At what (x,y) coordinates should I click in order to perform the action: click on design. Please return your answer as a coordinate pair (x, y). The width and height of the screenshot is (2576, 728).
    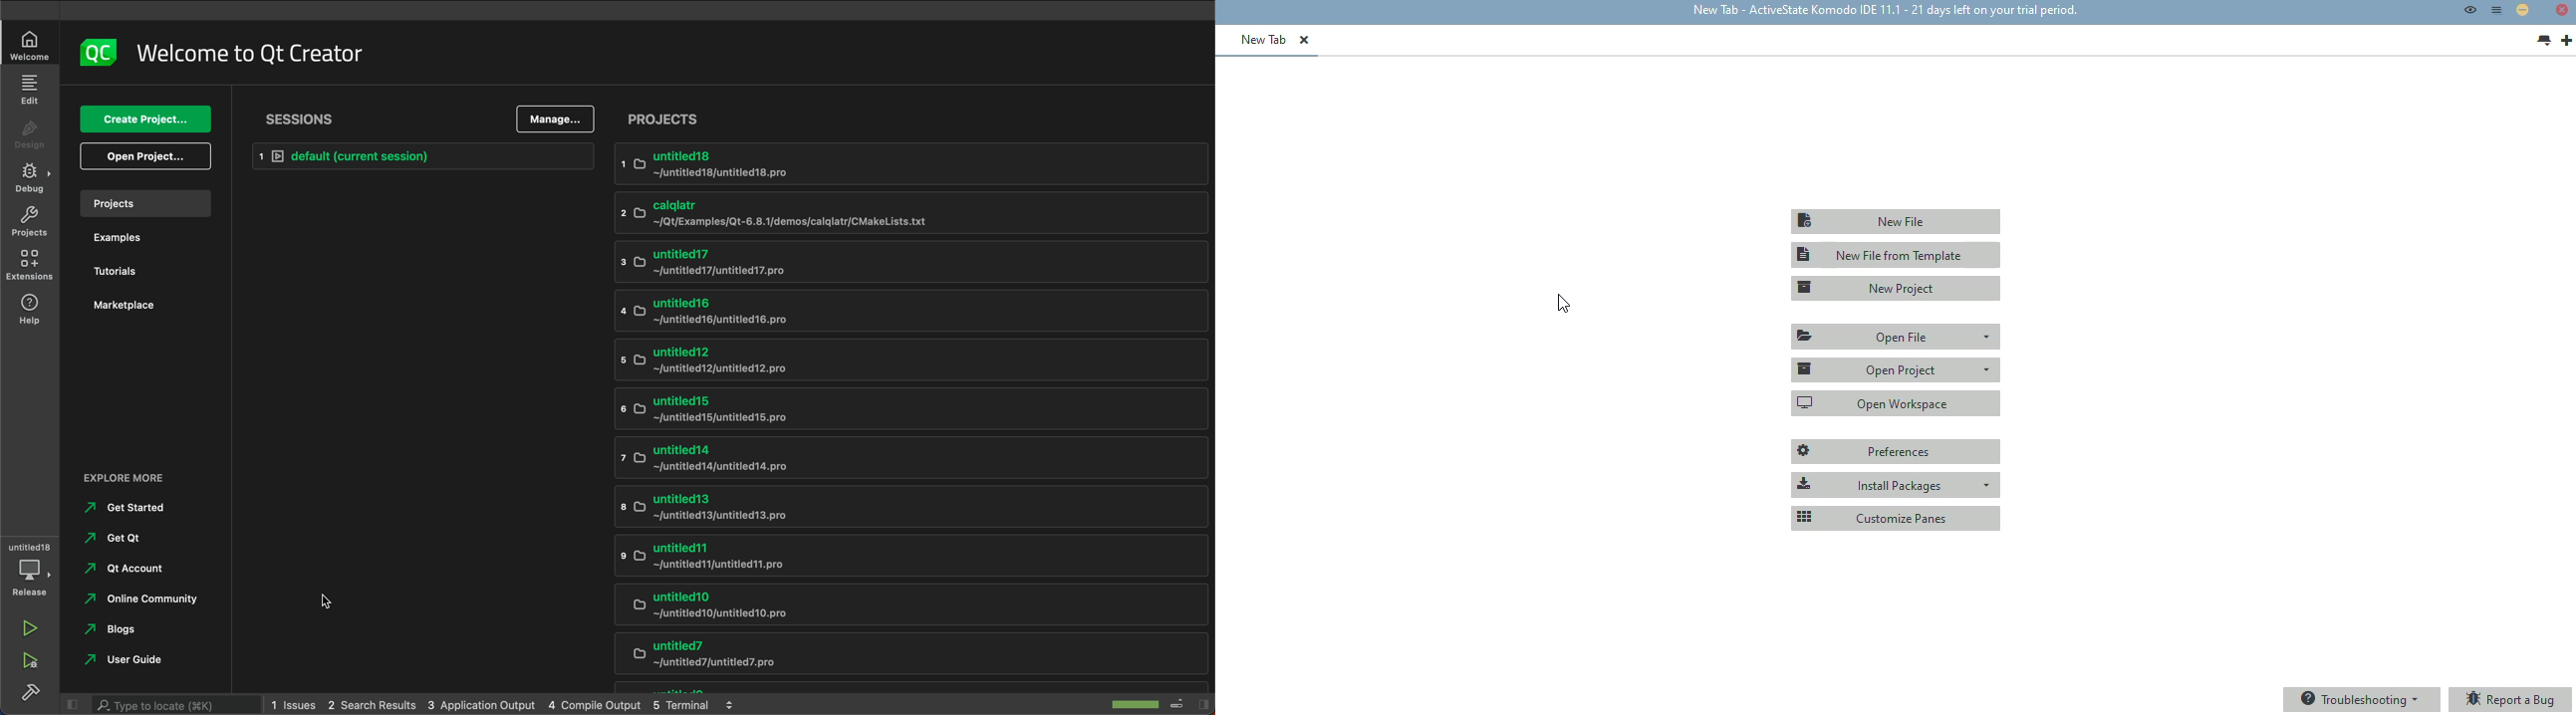
    Looking at the image, I should click on (30, 138).